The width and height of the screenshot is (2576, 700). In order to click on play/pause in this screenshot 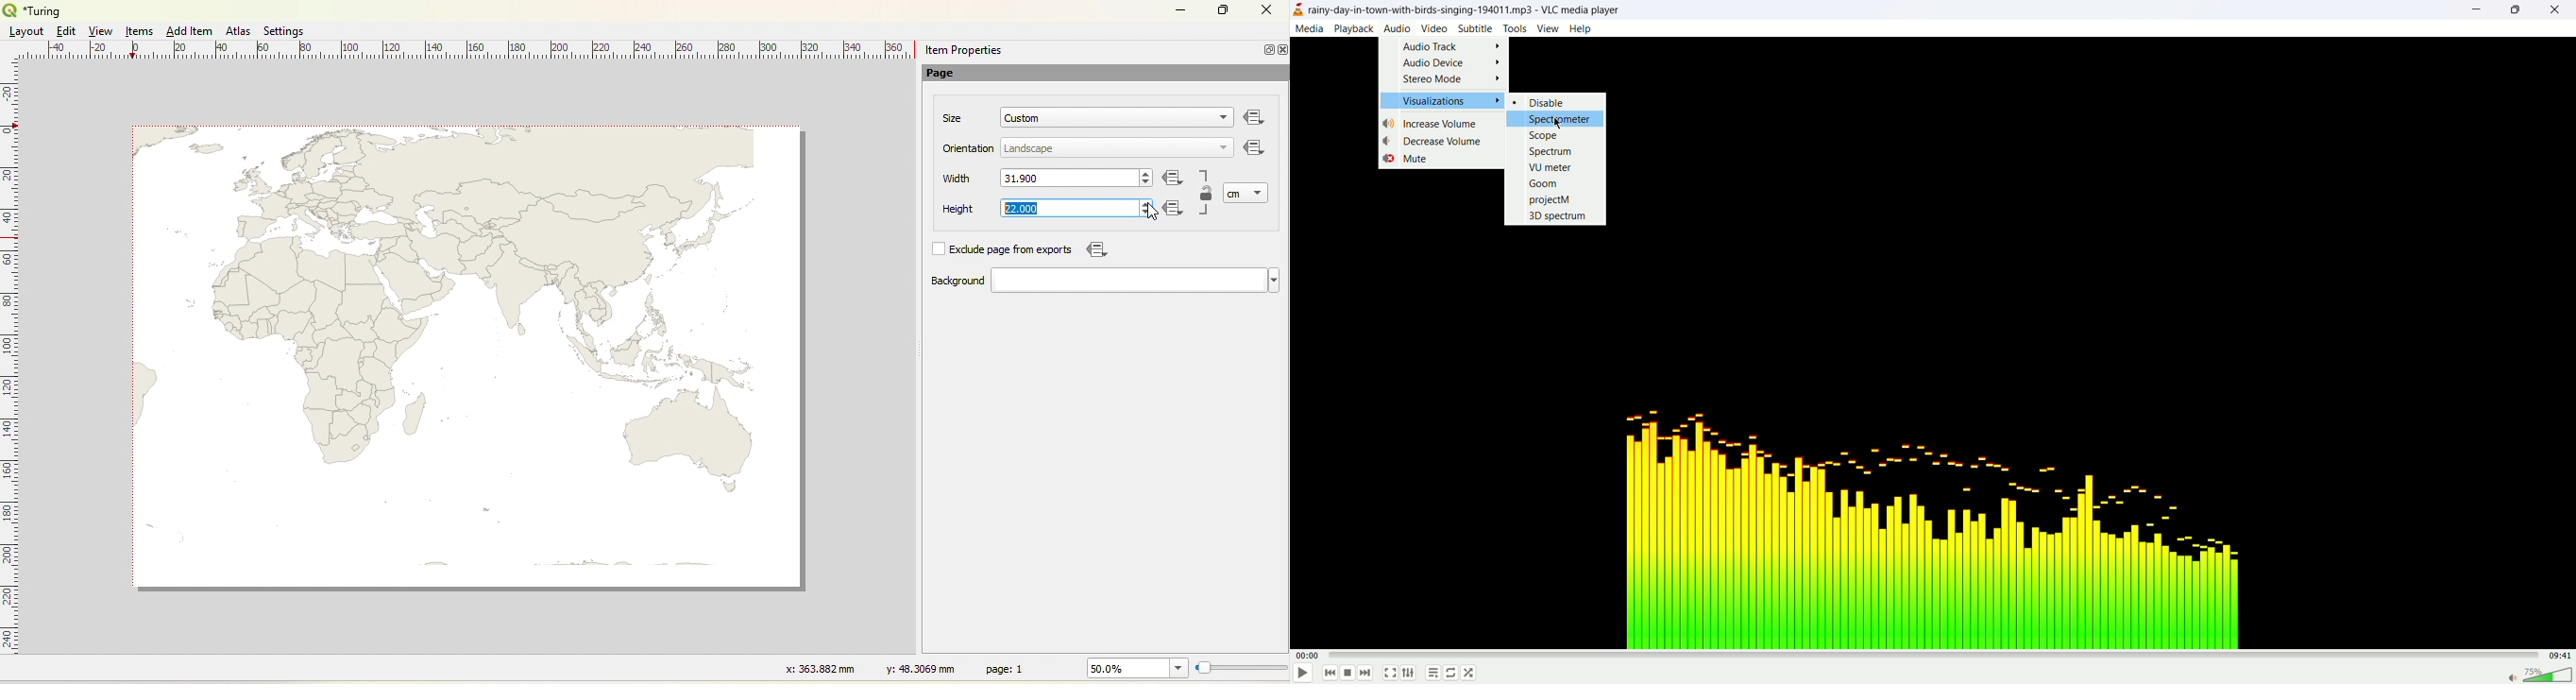, I will do `click(1303, 674)`.